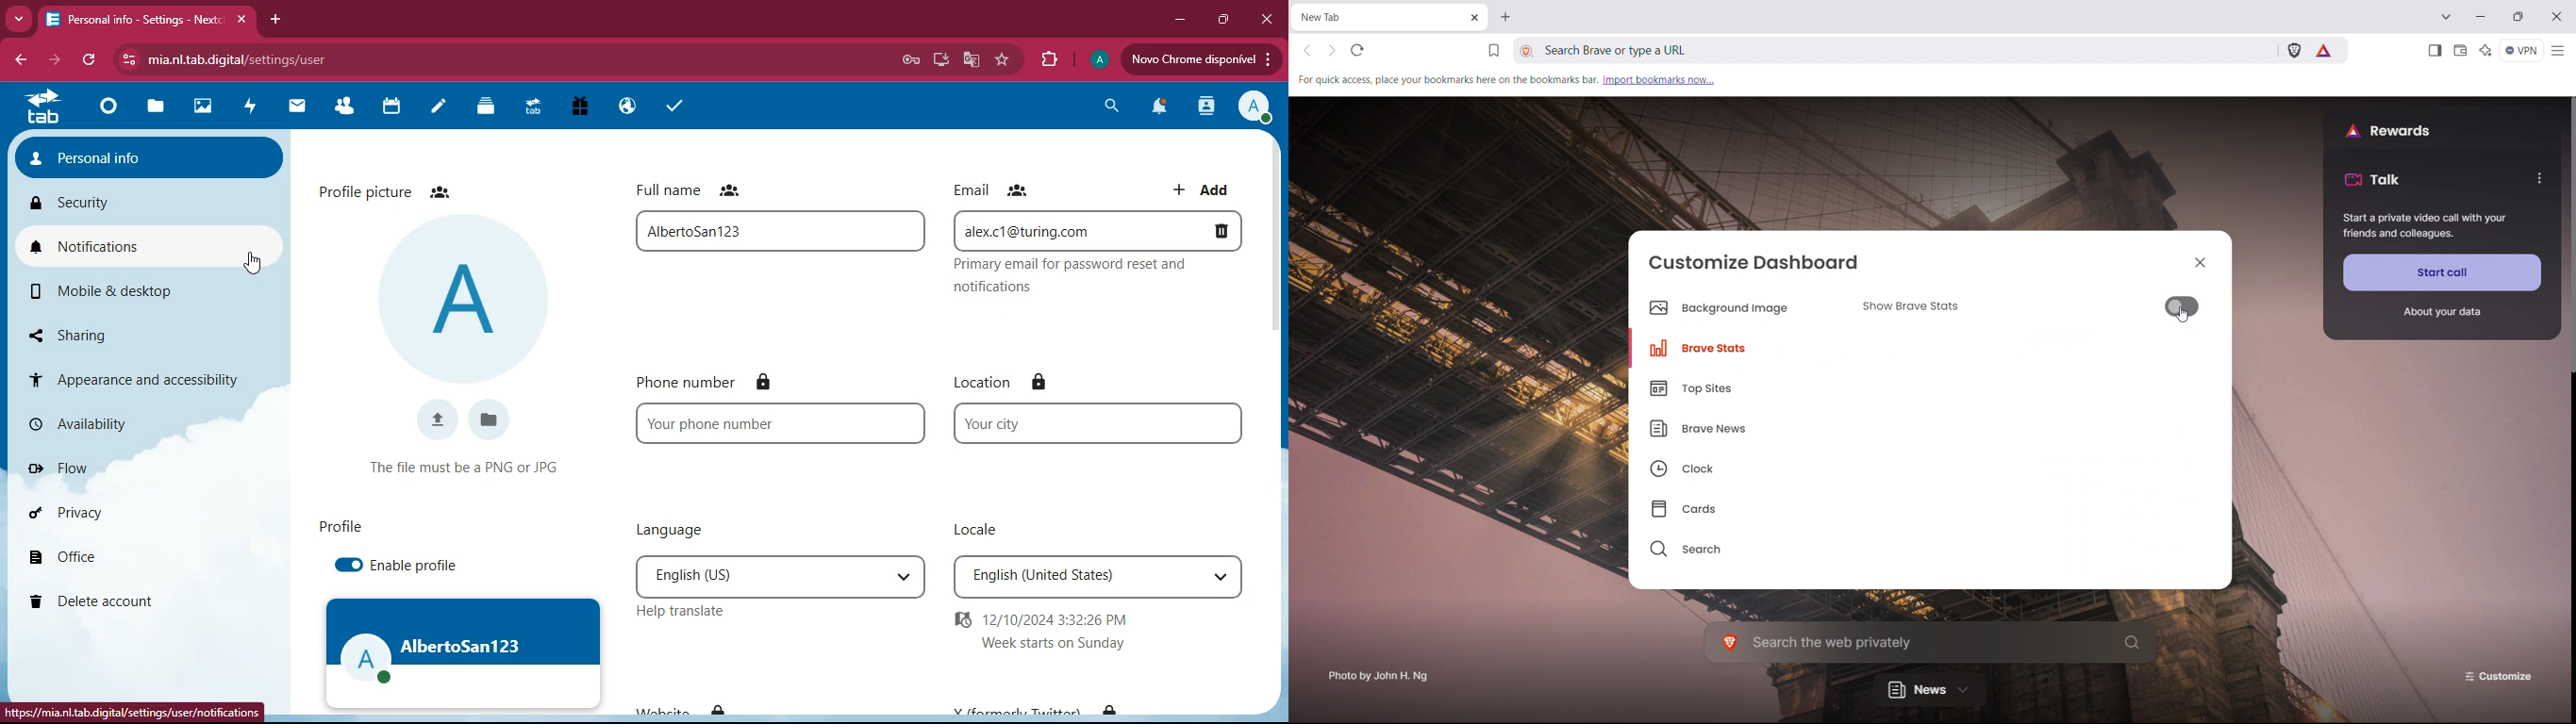  What do you see at coordinates (492, 419) in the screenshot?
I see `files` at bounding box center [492, 419].